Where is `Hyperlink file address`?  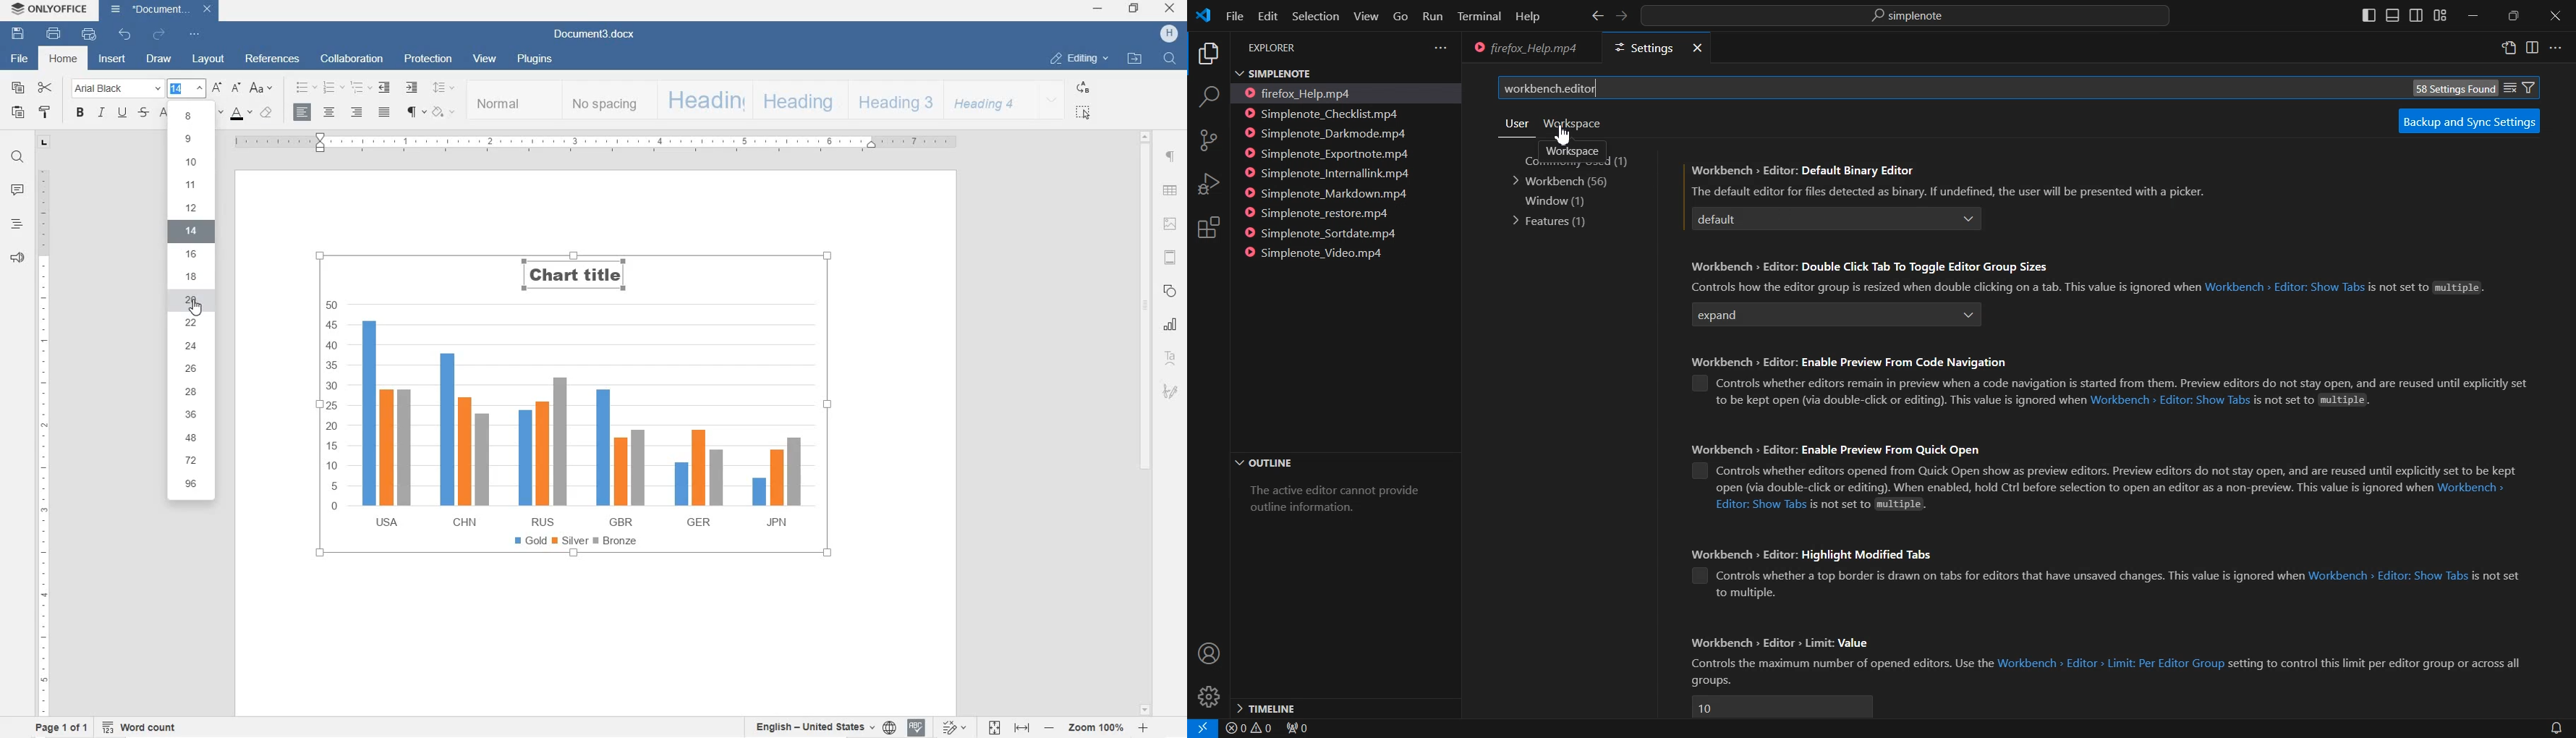
Hyperlink file address is located at coordinates (1760, 504).